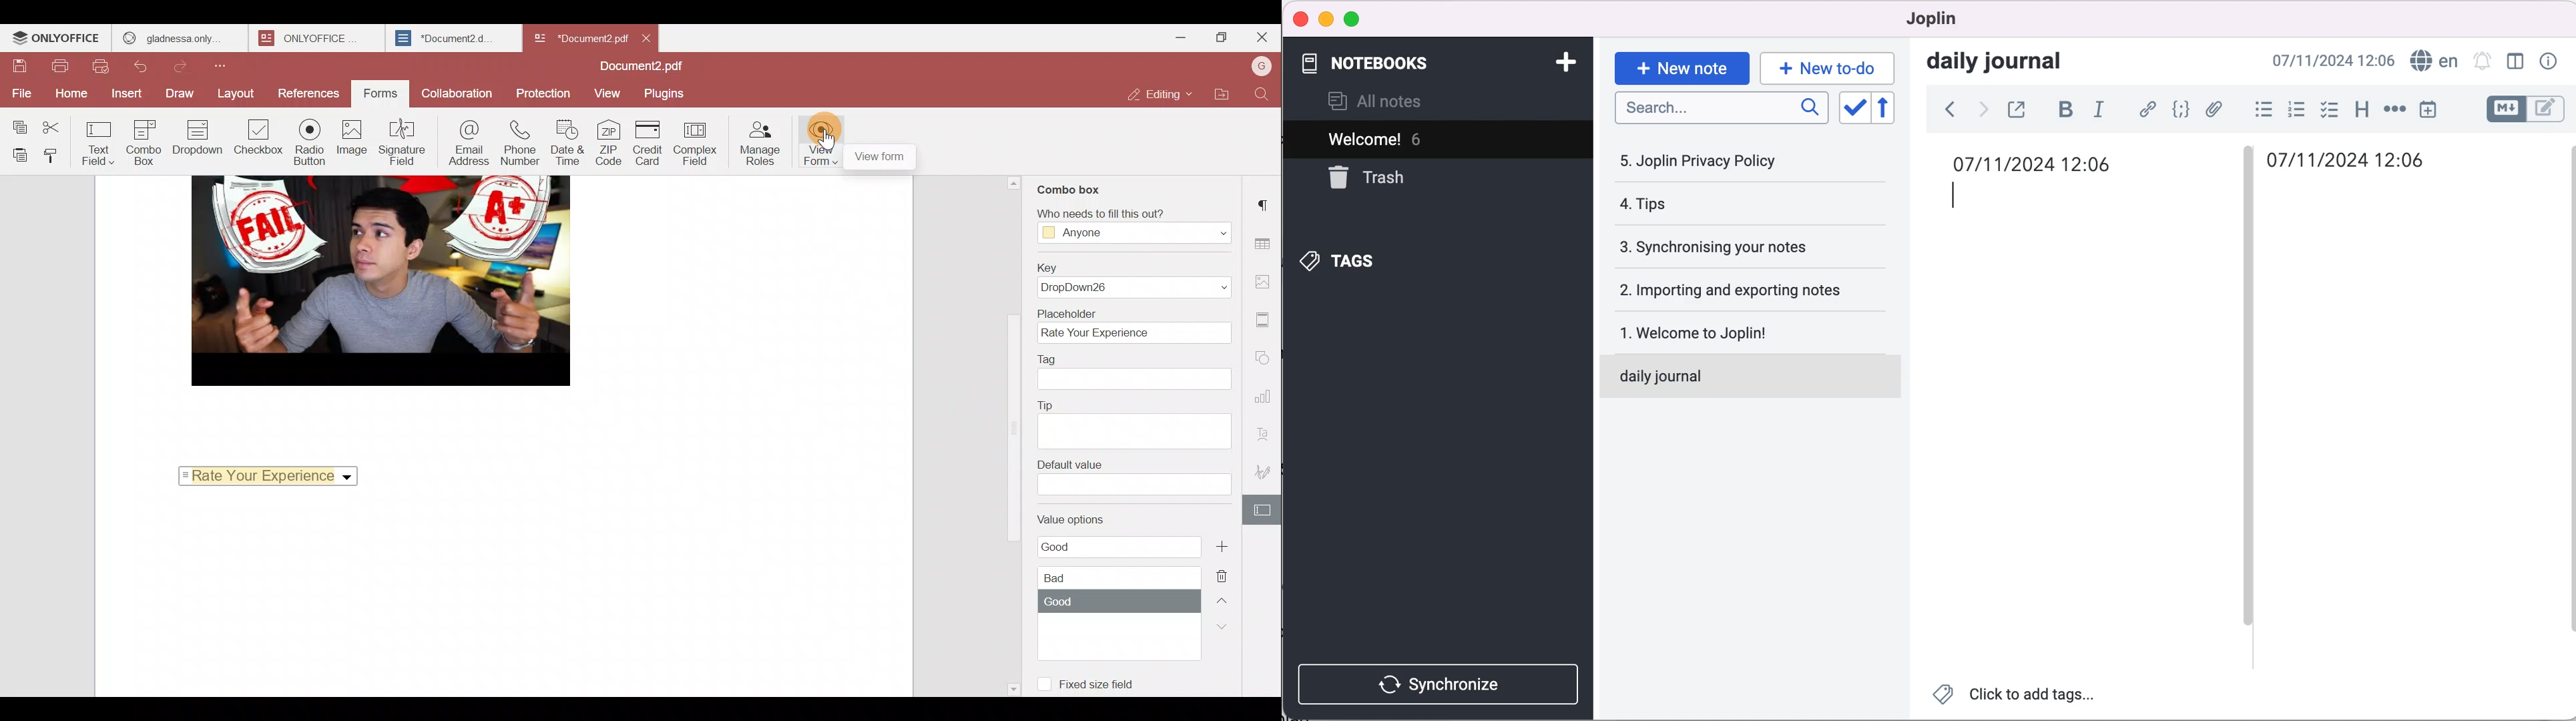 The image size is (2576, 728). I want to click on Table settings, so click(1267, 244).